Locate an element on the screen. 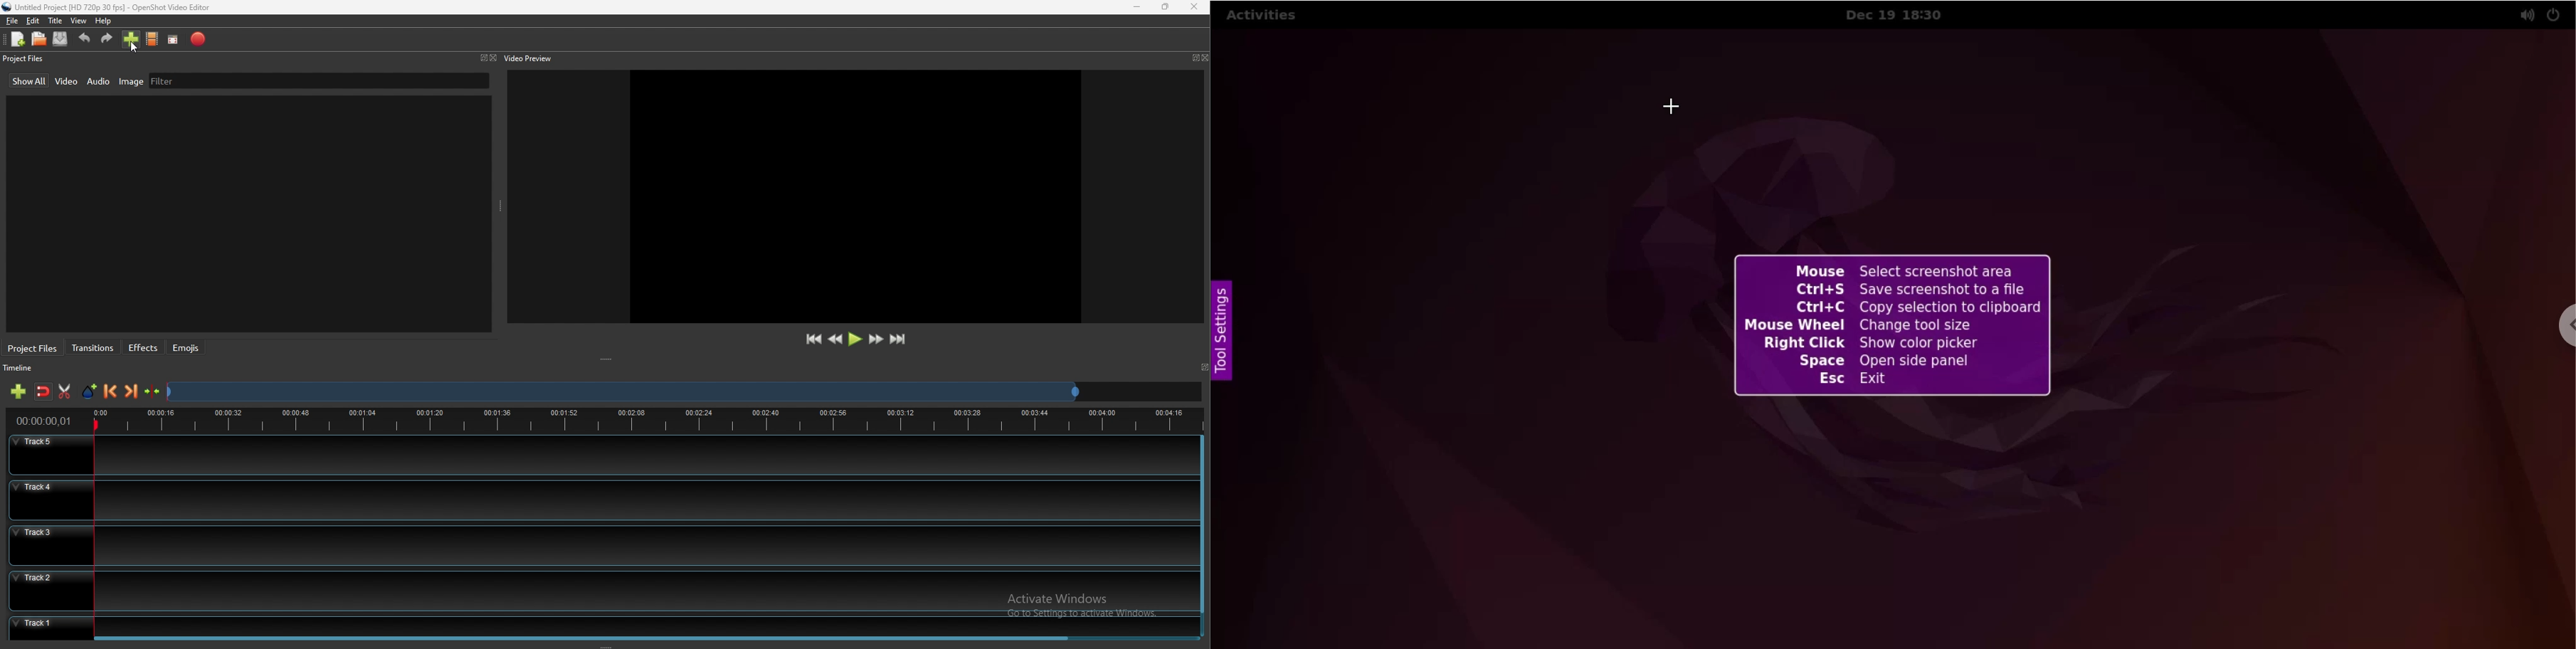 The width and height of the screenshot is (2576, 672). centre timeline is located at coordinates (153, 391).